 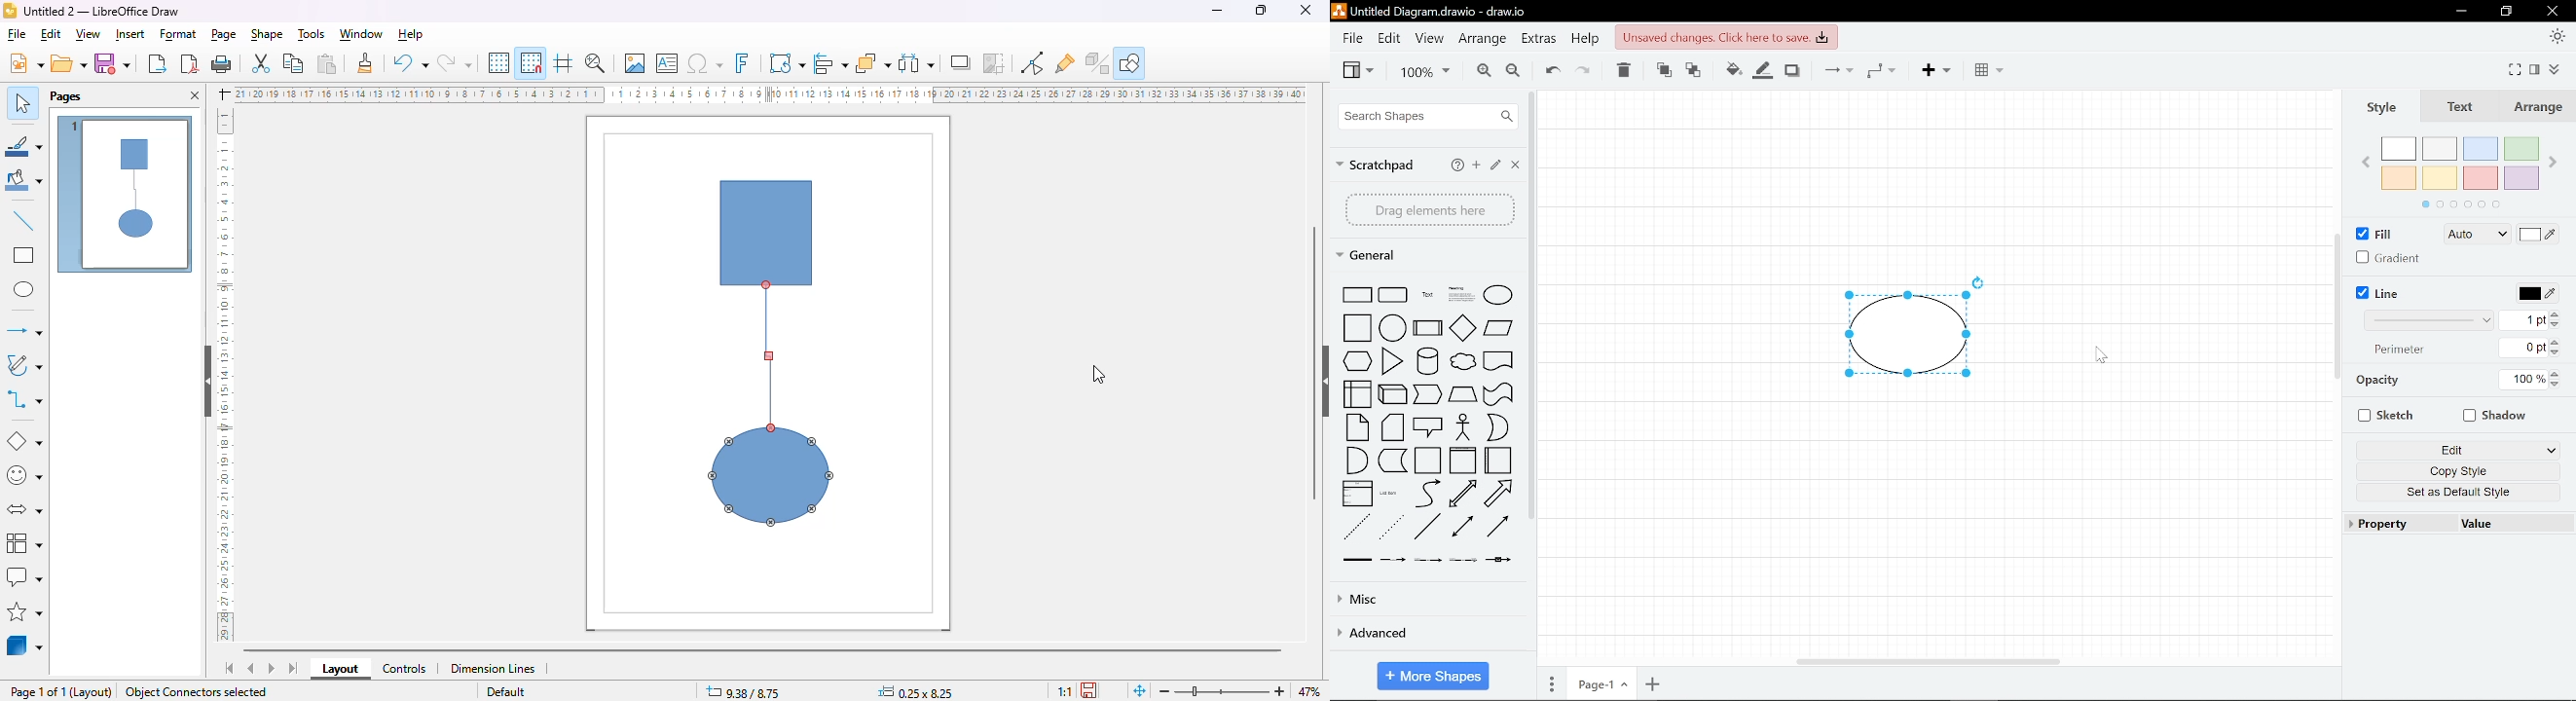 What do you see at coordinates (2477, 236) in the screenshot?
I see `Fill settings` at bounding box center [2477, 236].